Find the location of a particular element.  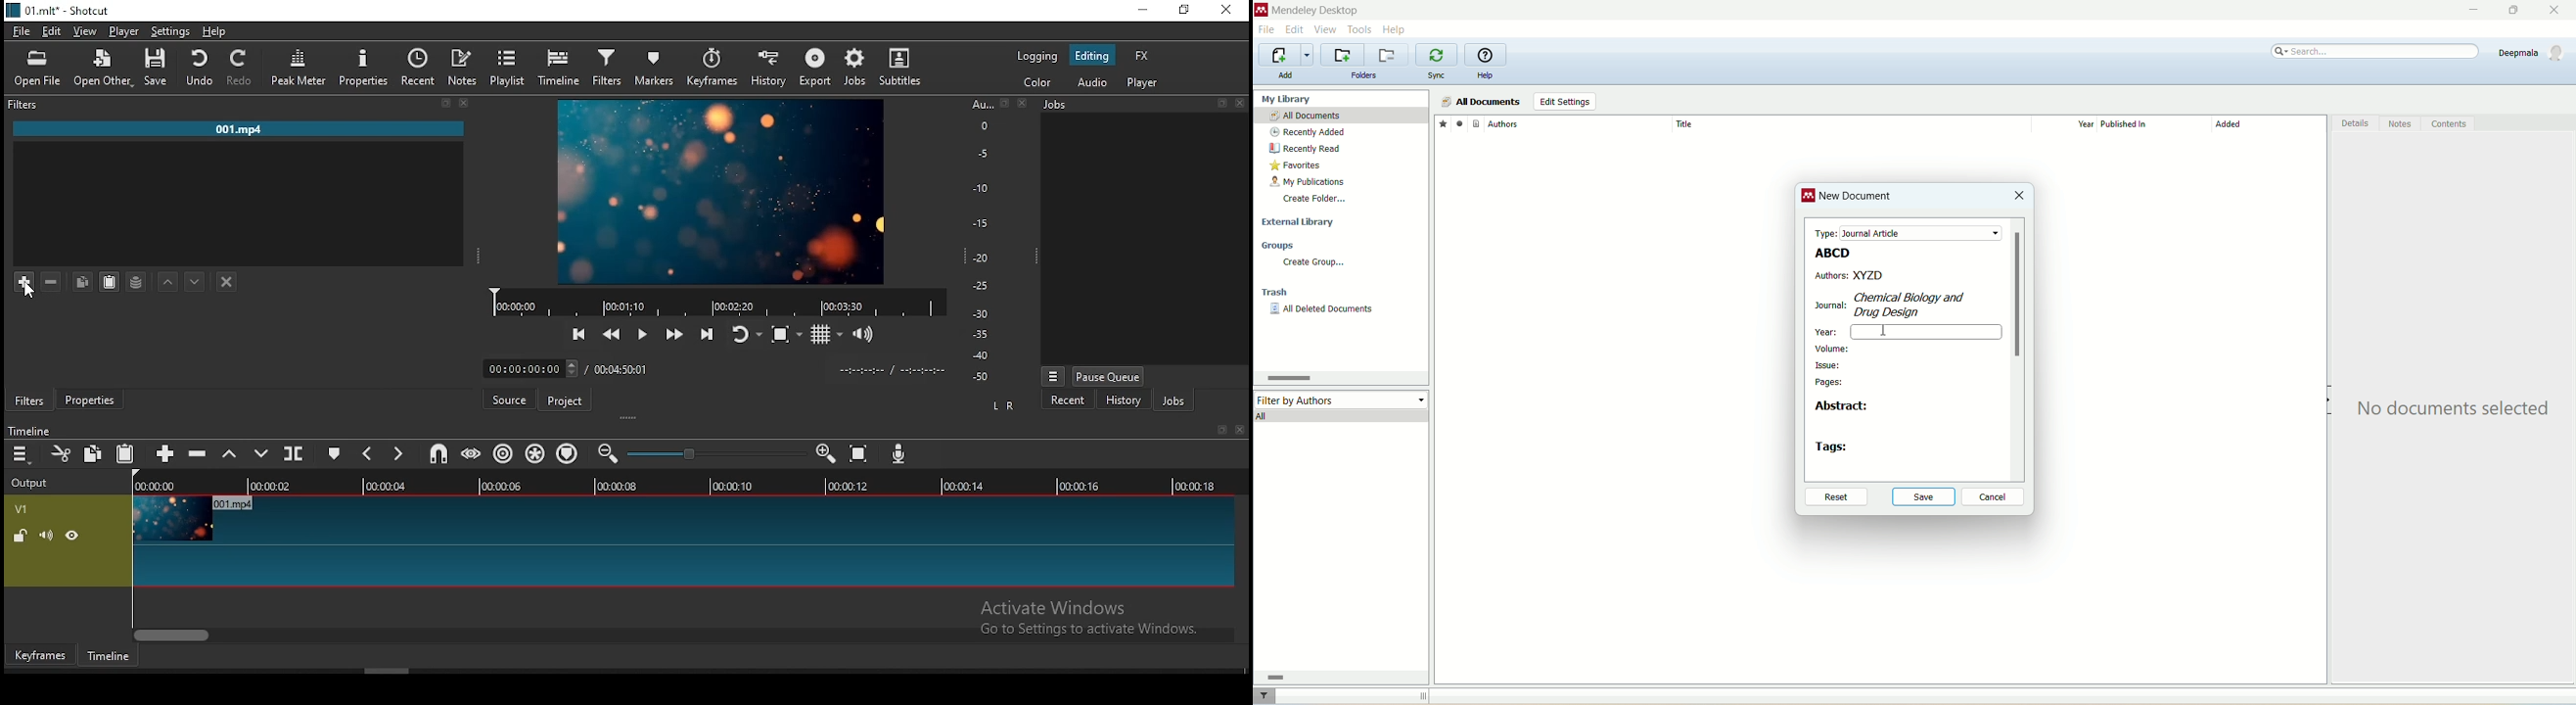

recently added is located at coordinates (1308, 132).